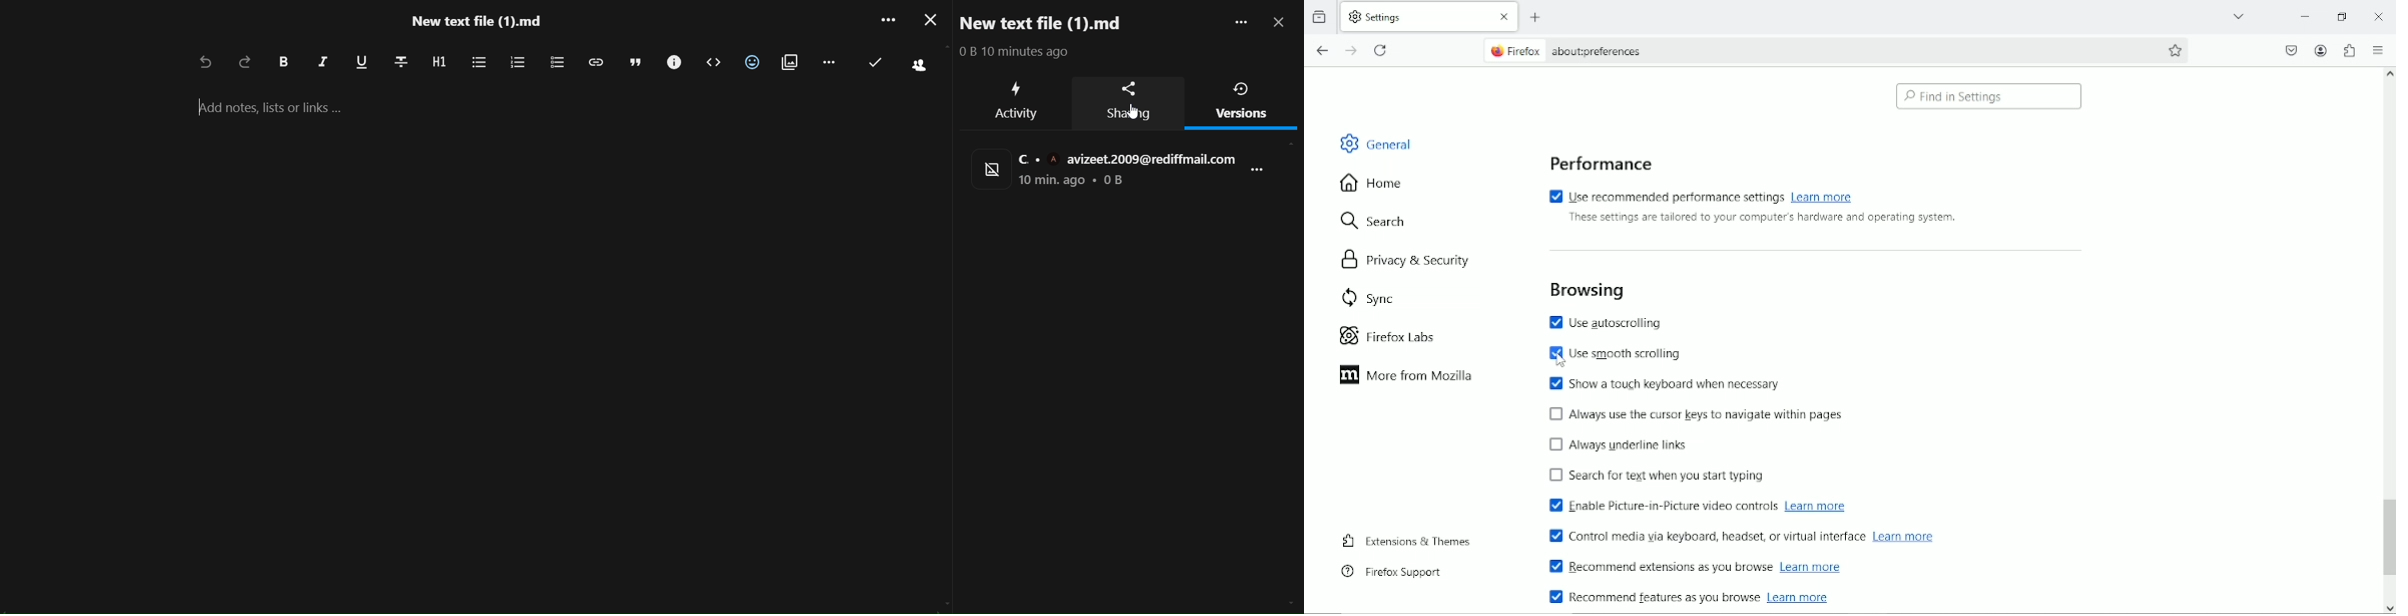 This screenshot has height=616, width=2408. Describe the element at coordinates (2388, 75) in the screenshot. I see `scroll up` at that location.